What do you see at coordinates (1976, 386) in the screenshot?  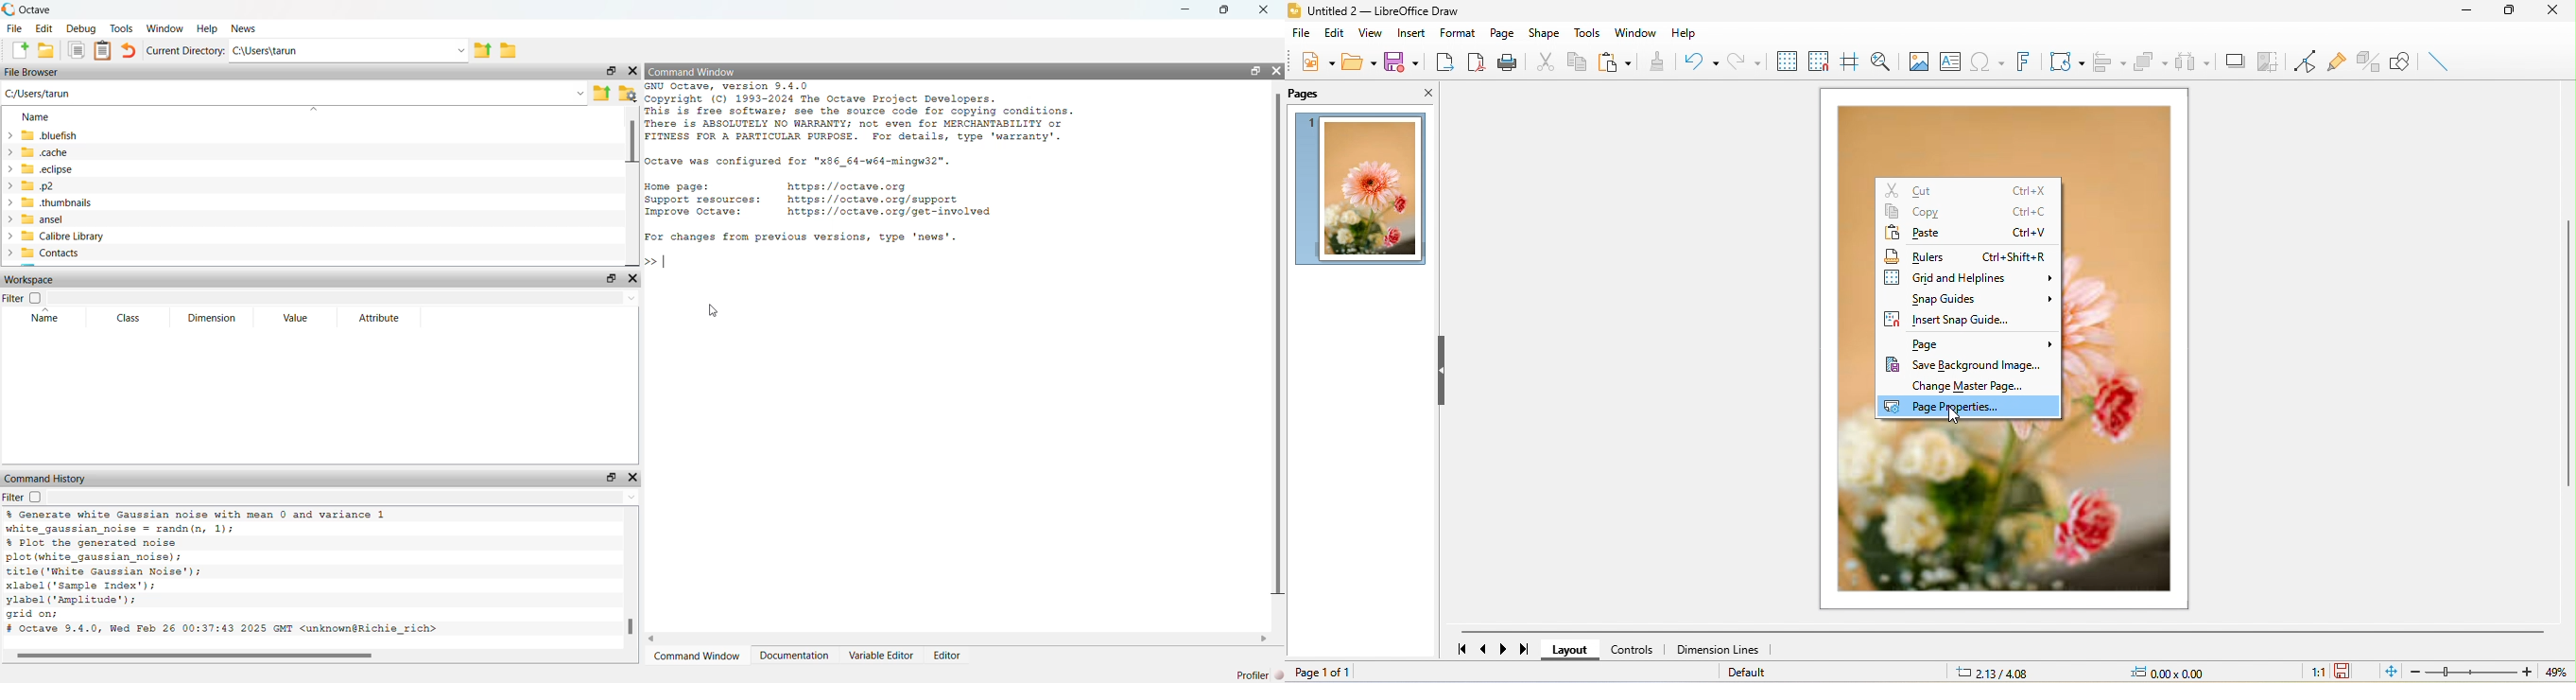 I see `change master page` at bounding box center [1976, 386].